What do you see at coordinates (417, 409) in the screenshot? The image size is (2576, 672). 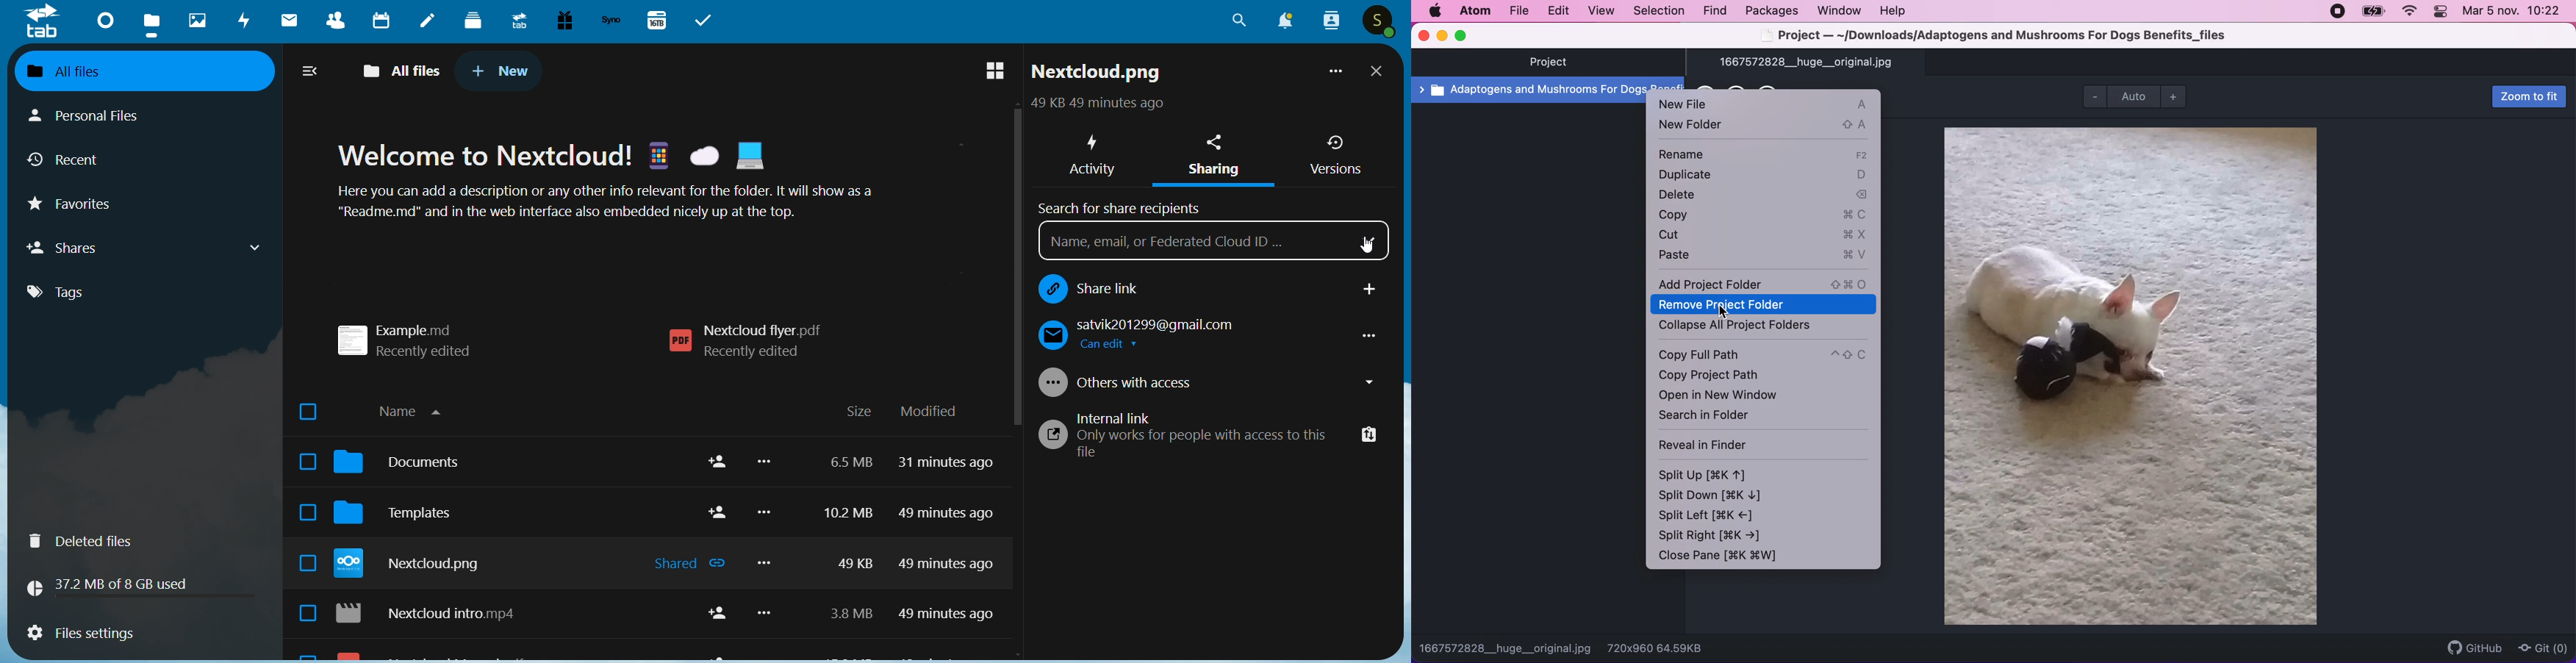 I see `name` at bounding box center [417, 409].